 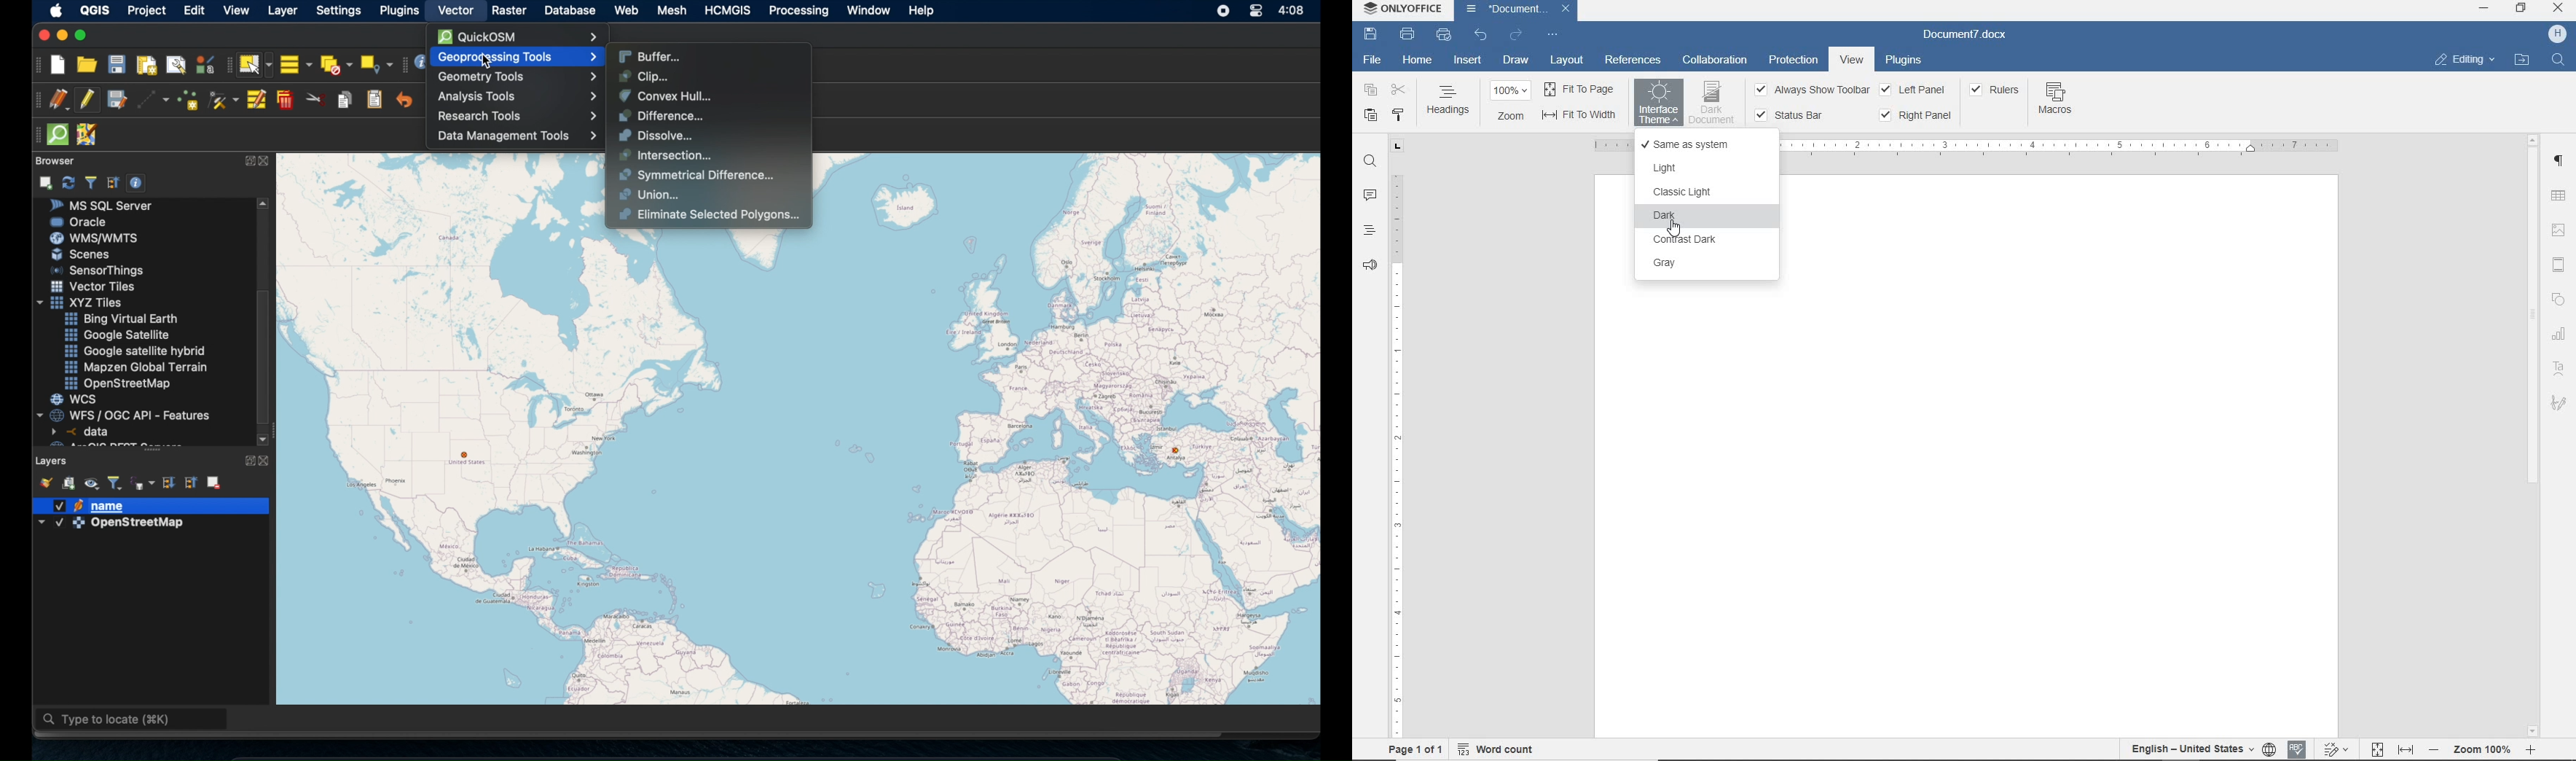 I want to click on open print layout, so click(x=146, y=67).